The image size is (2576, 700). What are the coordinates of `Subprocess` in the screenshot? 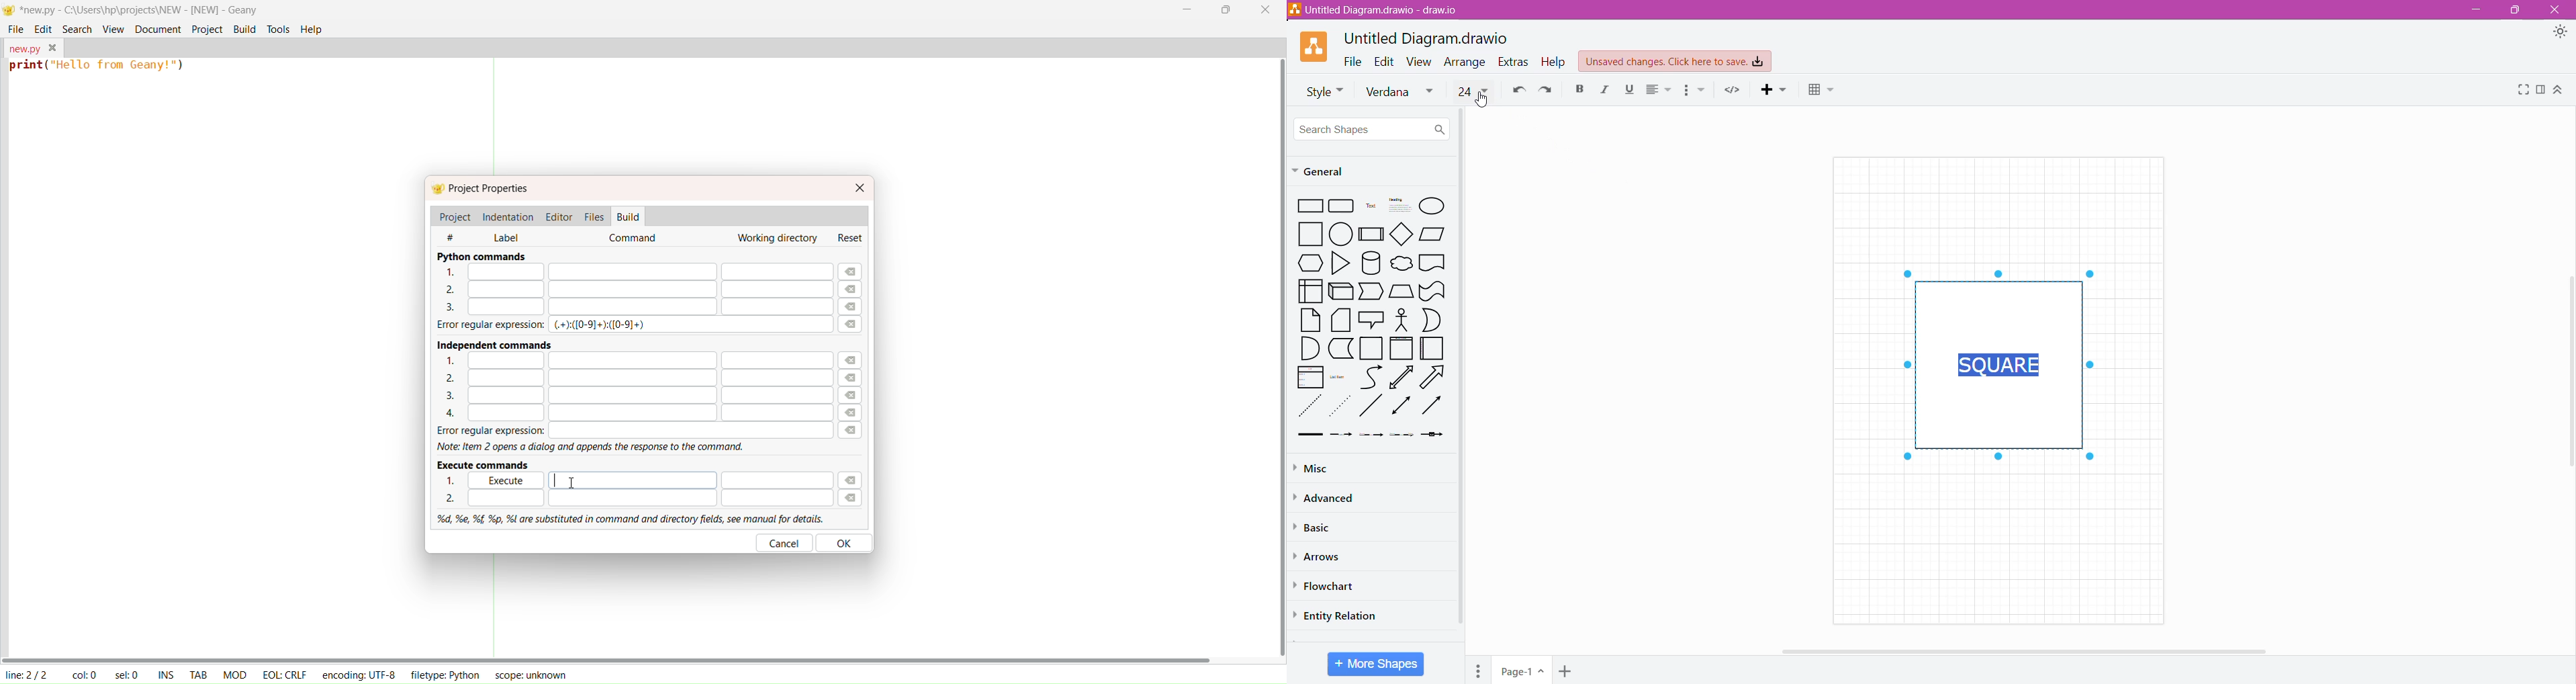 It's located at (1371, 234).